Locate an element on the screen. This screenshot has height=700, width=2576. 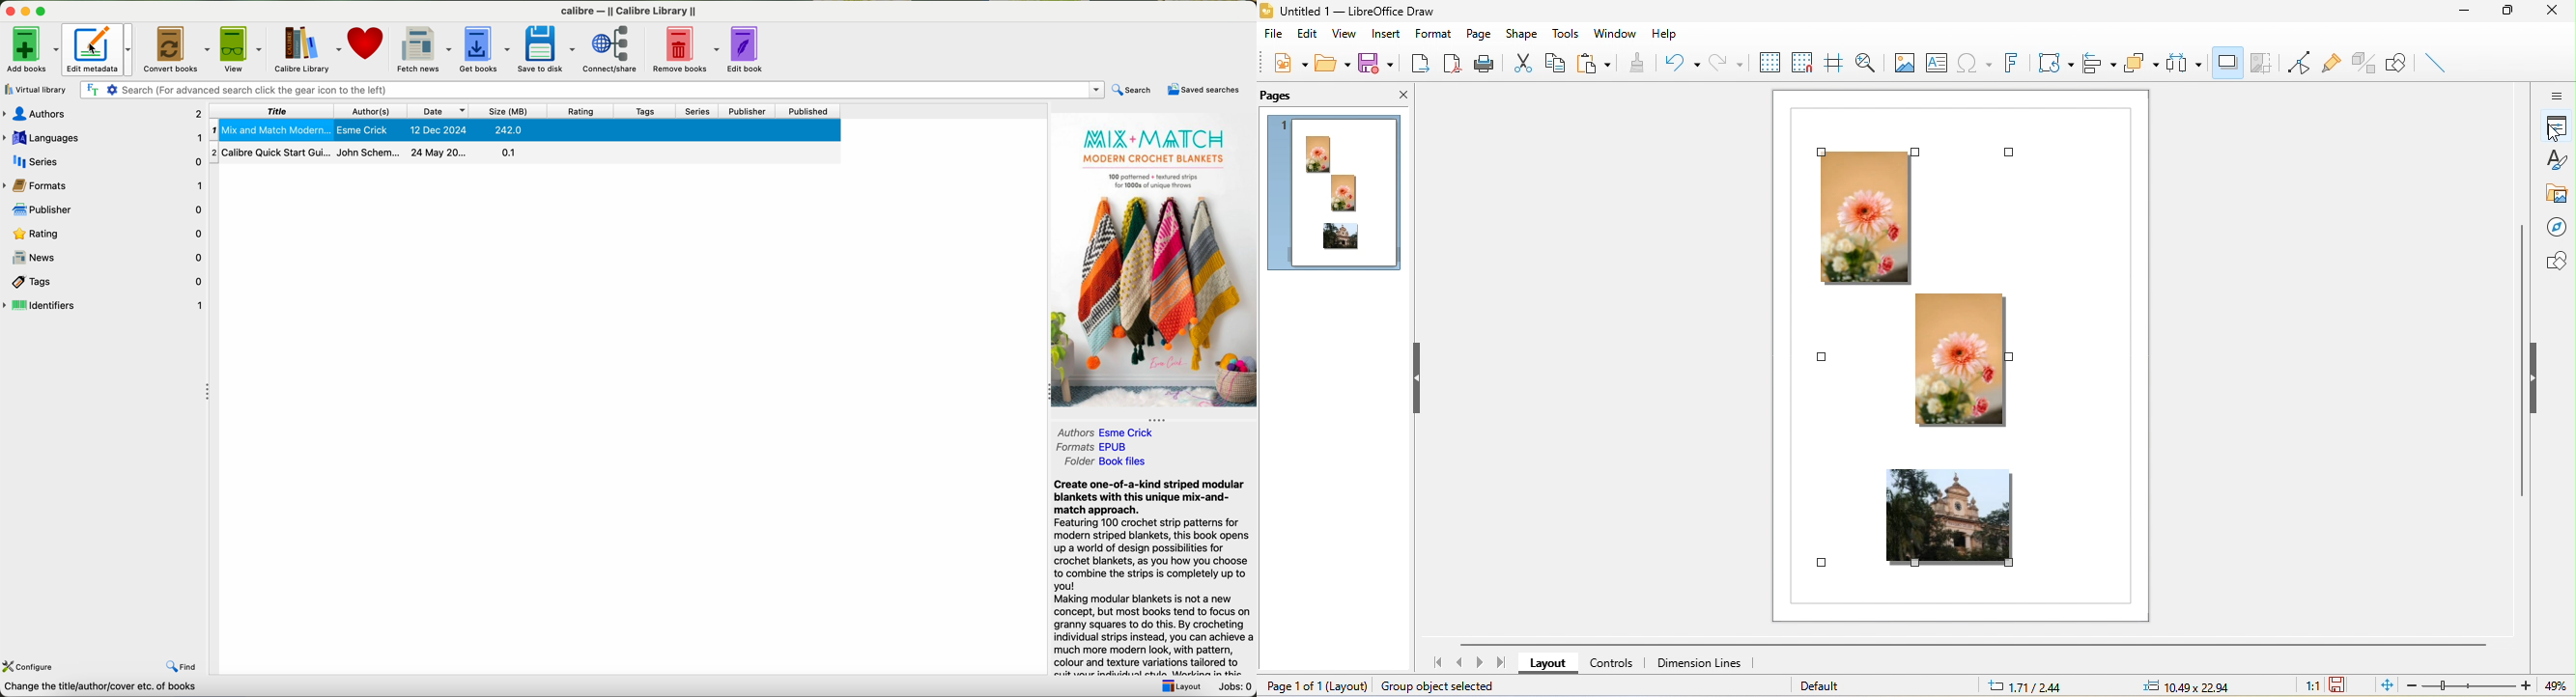
connect/share is located at coordinates (614, 49).